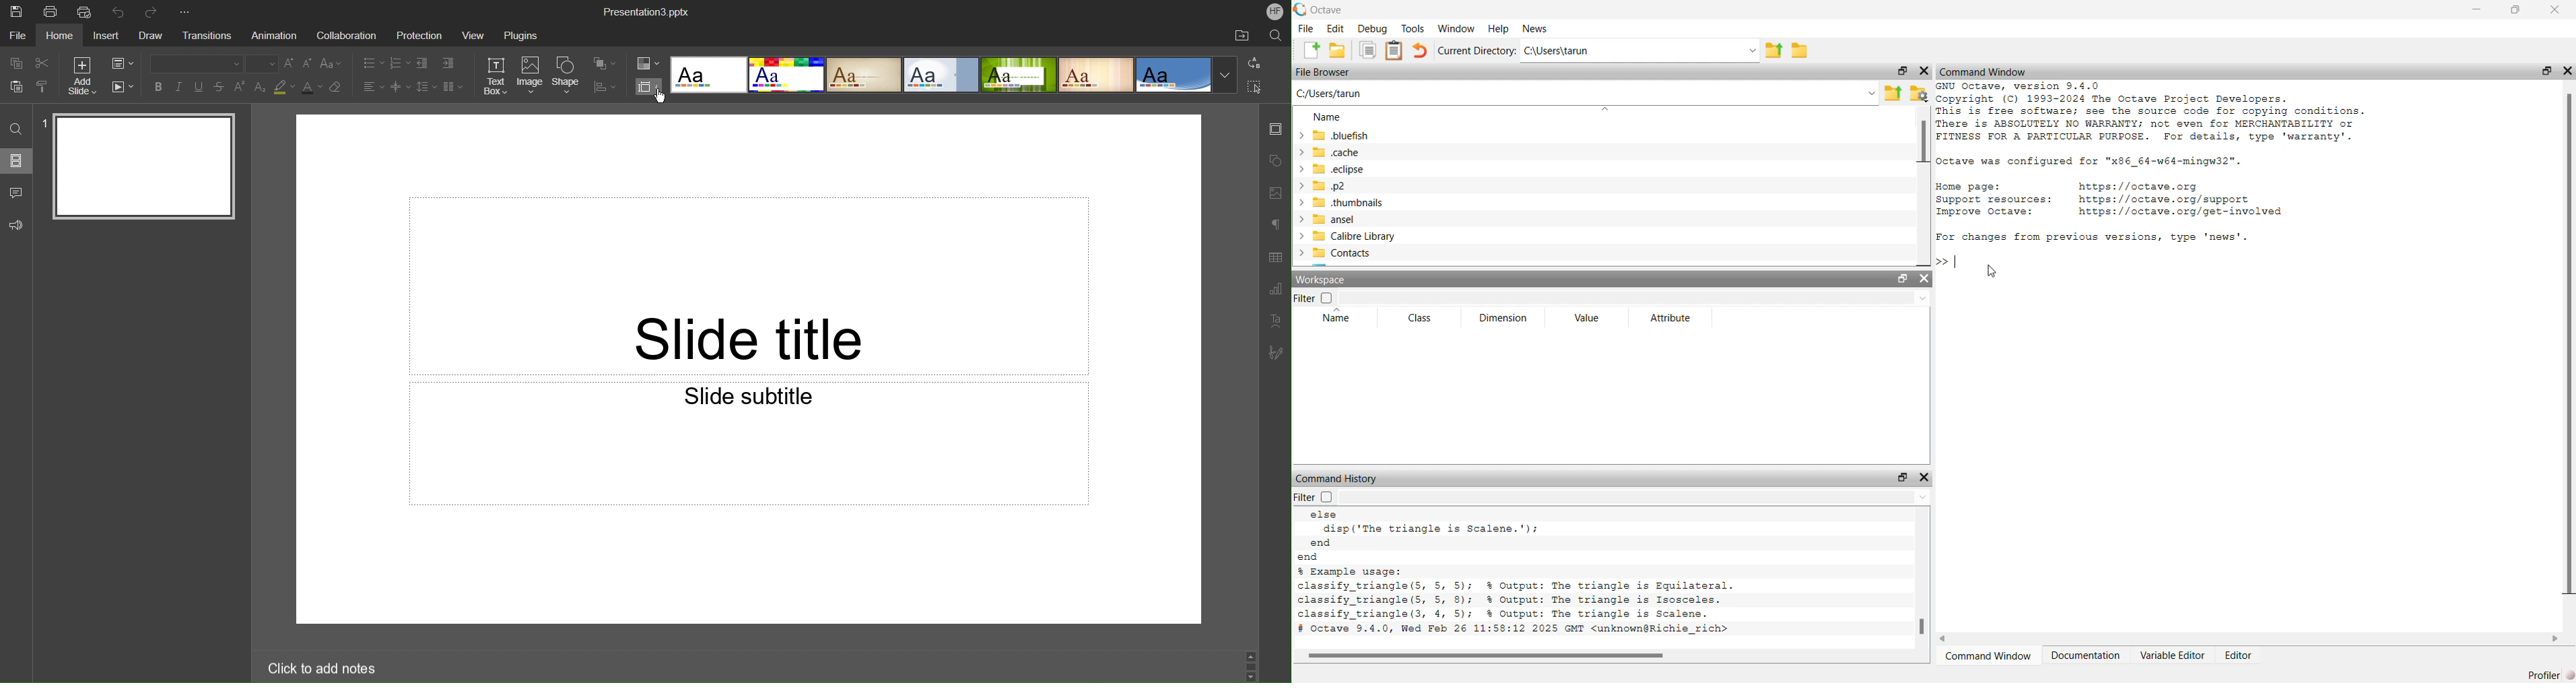 The height and width of the screenshot is (700, 2576). What do you see at coordinates (372, 63) in the screenshot?
I see `Bullet Points` at bounding box center [372, 63].